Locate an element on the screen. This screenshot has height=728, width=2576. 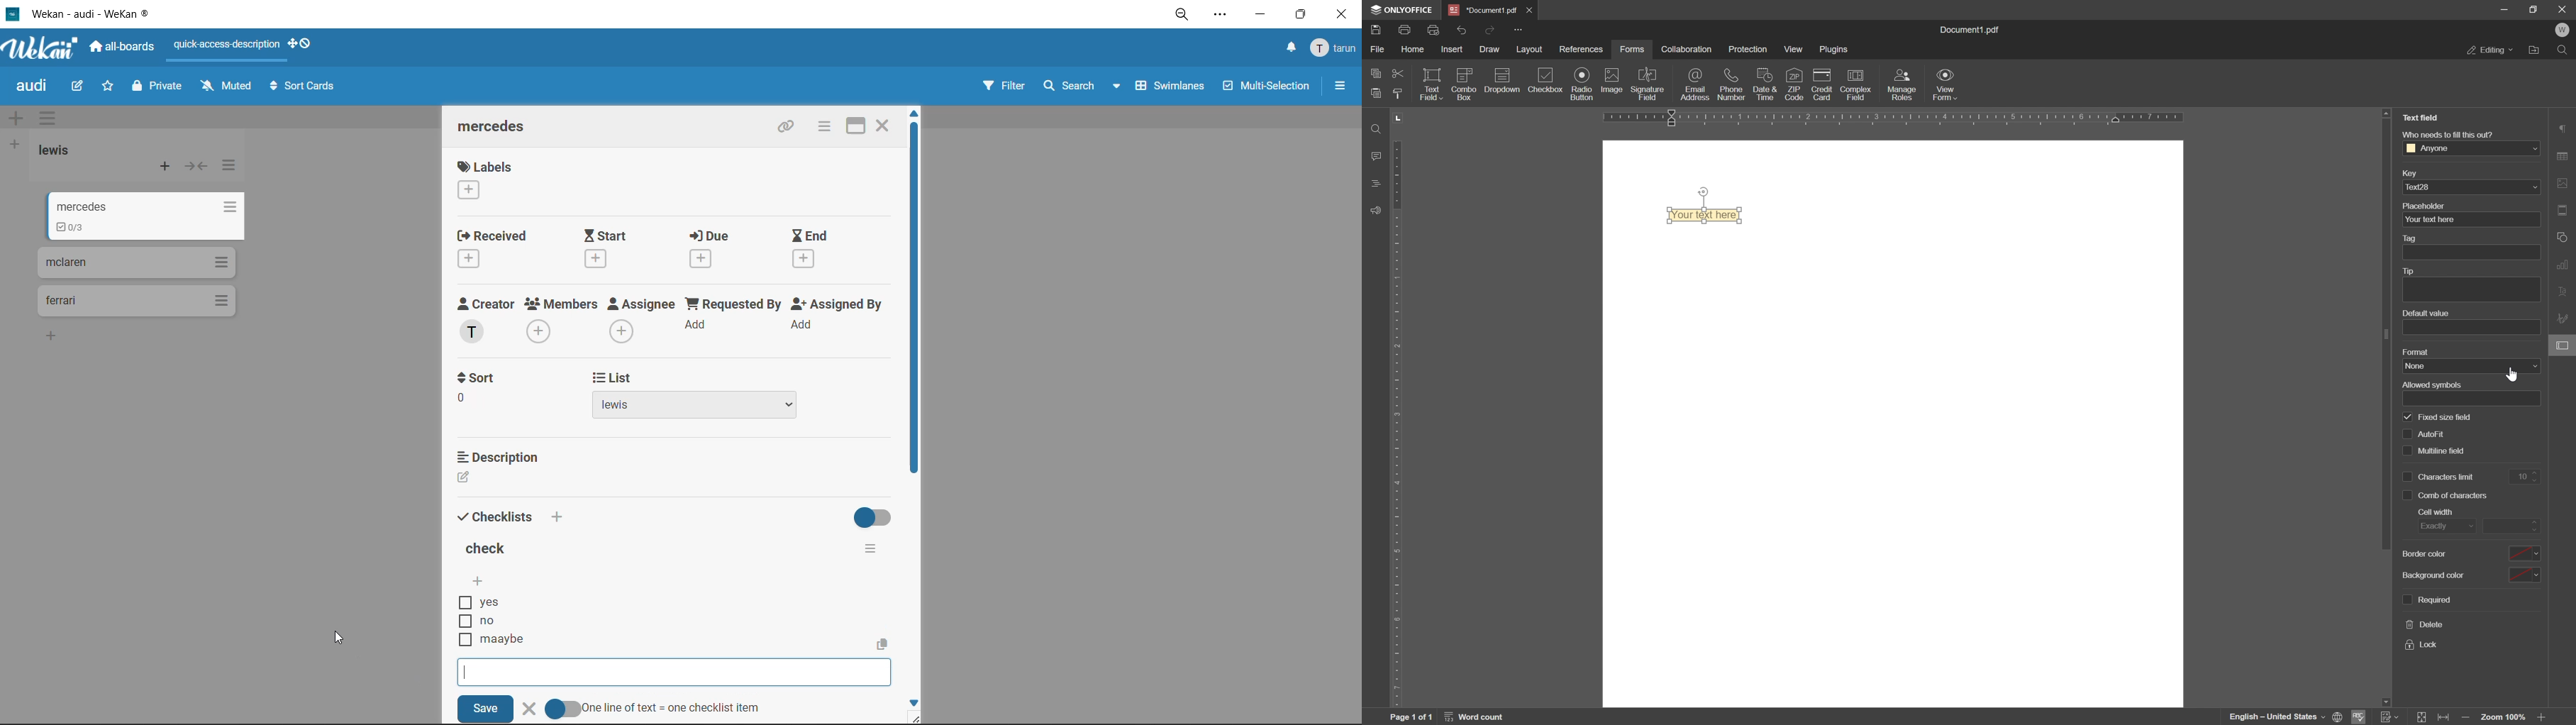
open file location is located at coordinates (2534, 50).